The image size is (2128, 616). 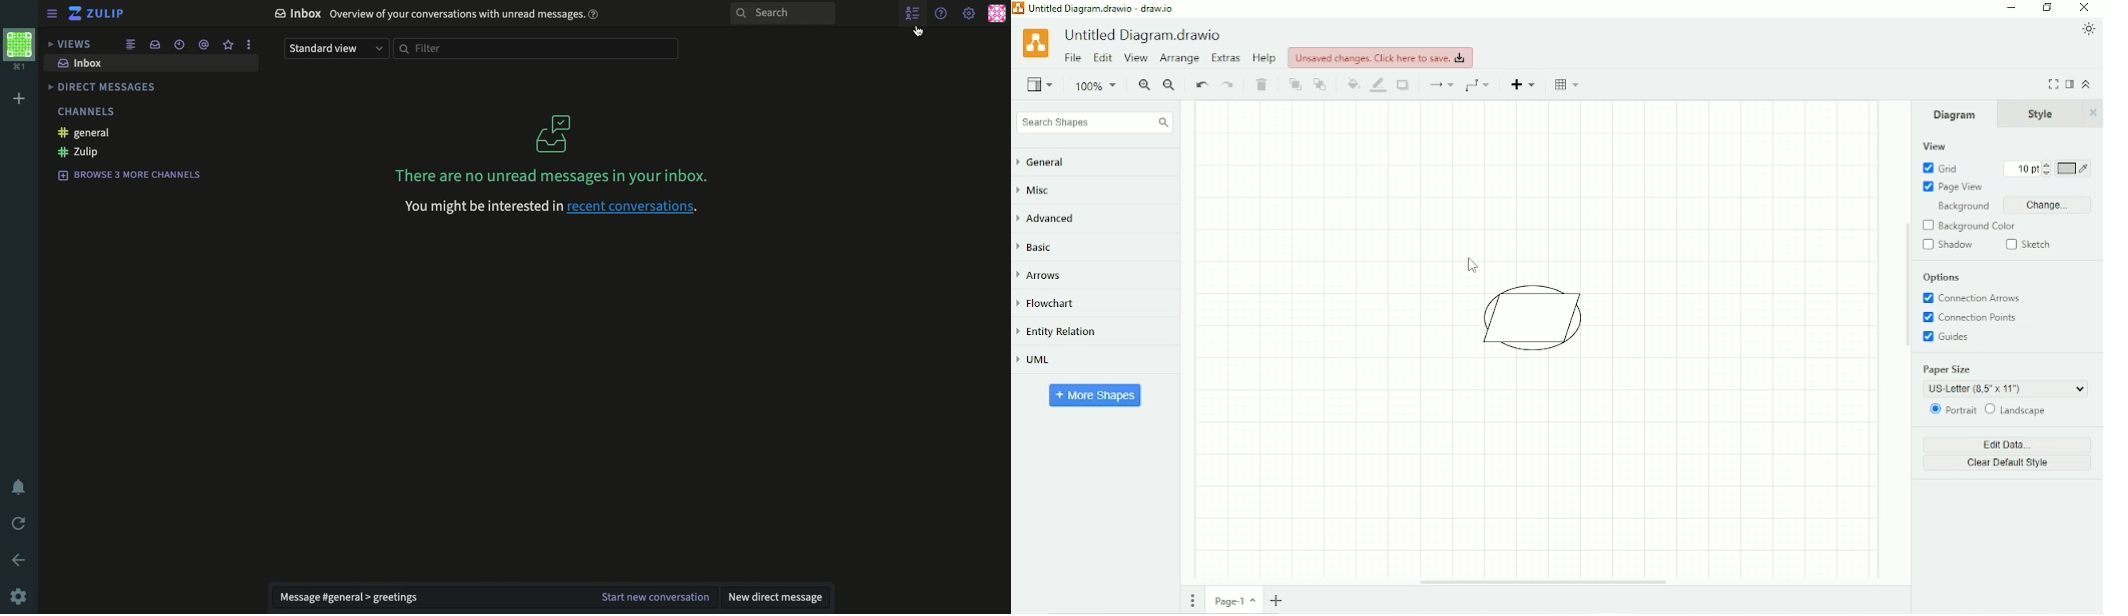 I want to click on General, so click(x=1051, y=163).